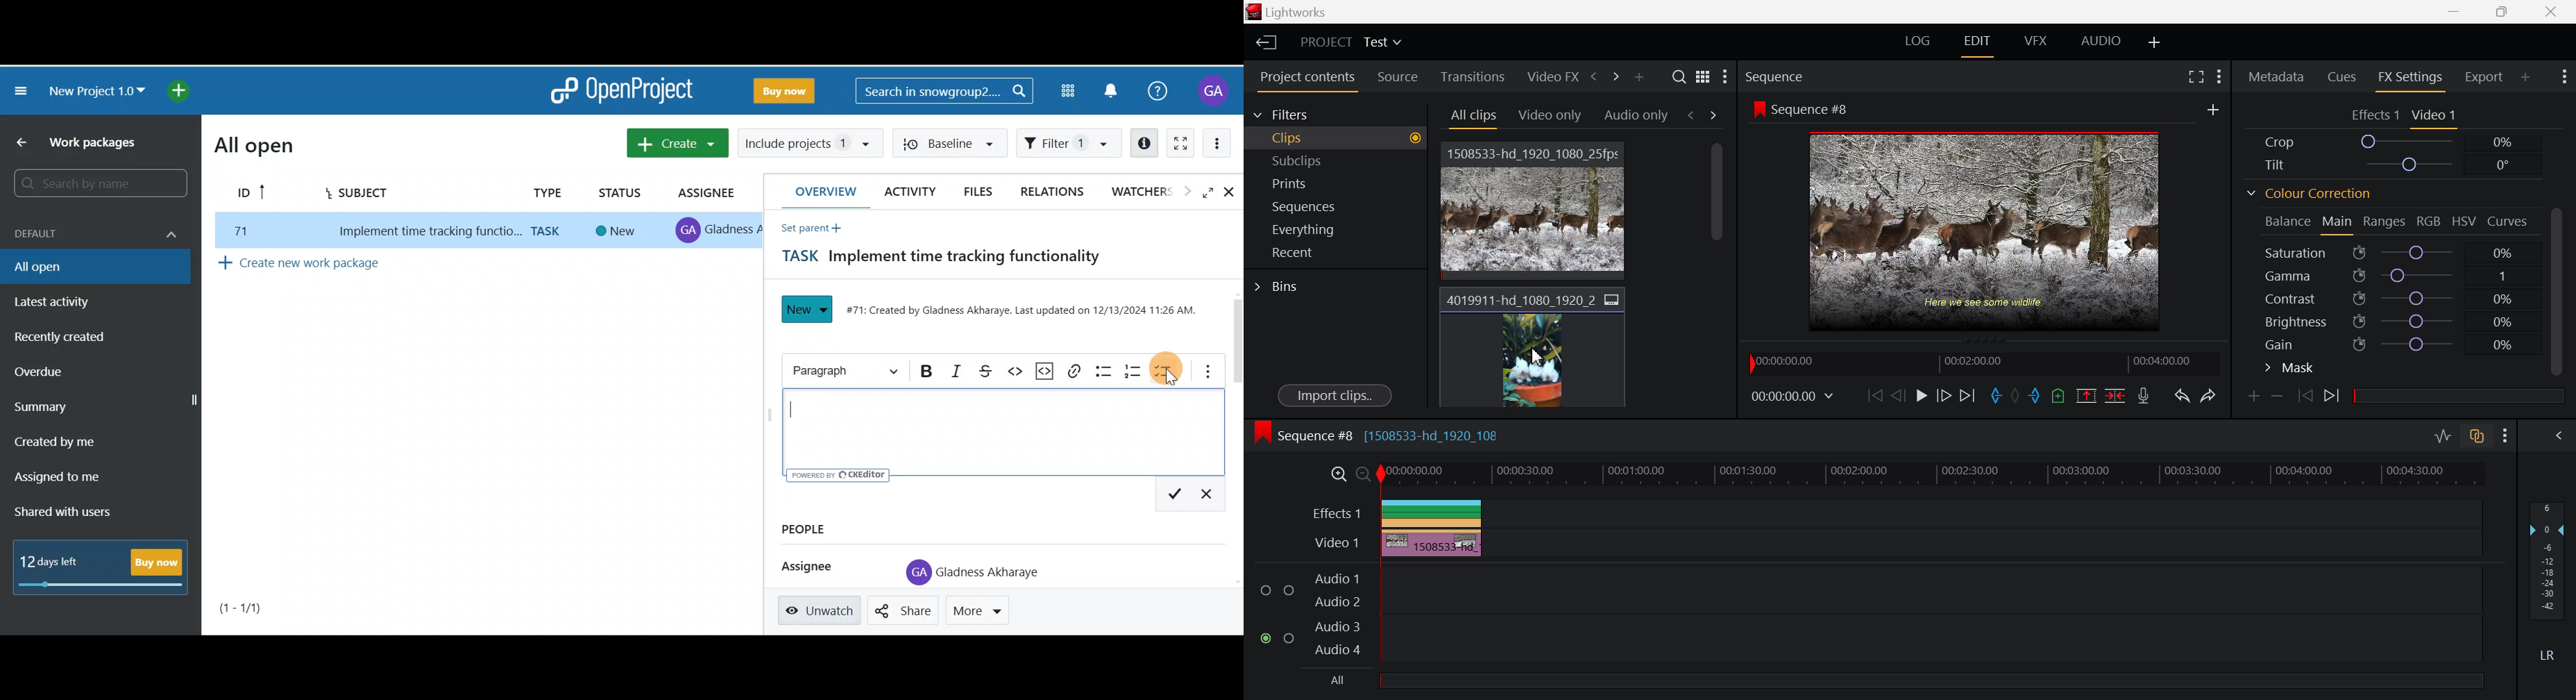  I want to click on LOG Layout, so click(1920, 40).